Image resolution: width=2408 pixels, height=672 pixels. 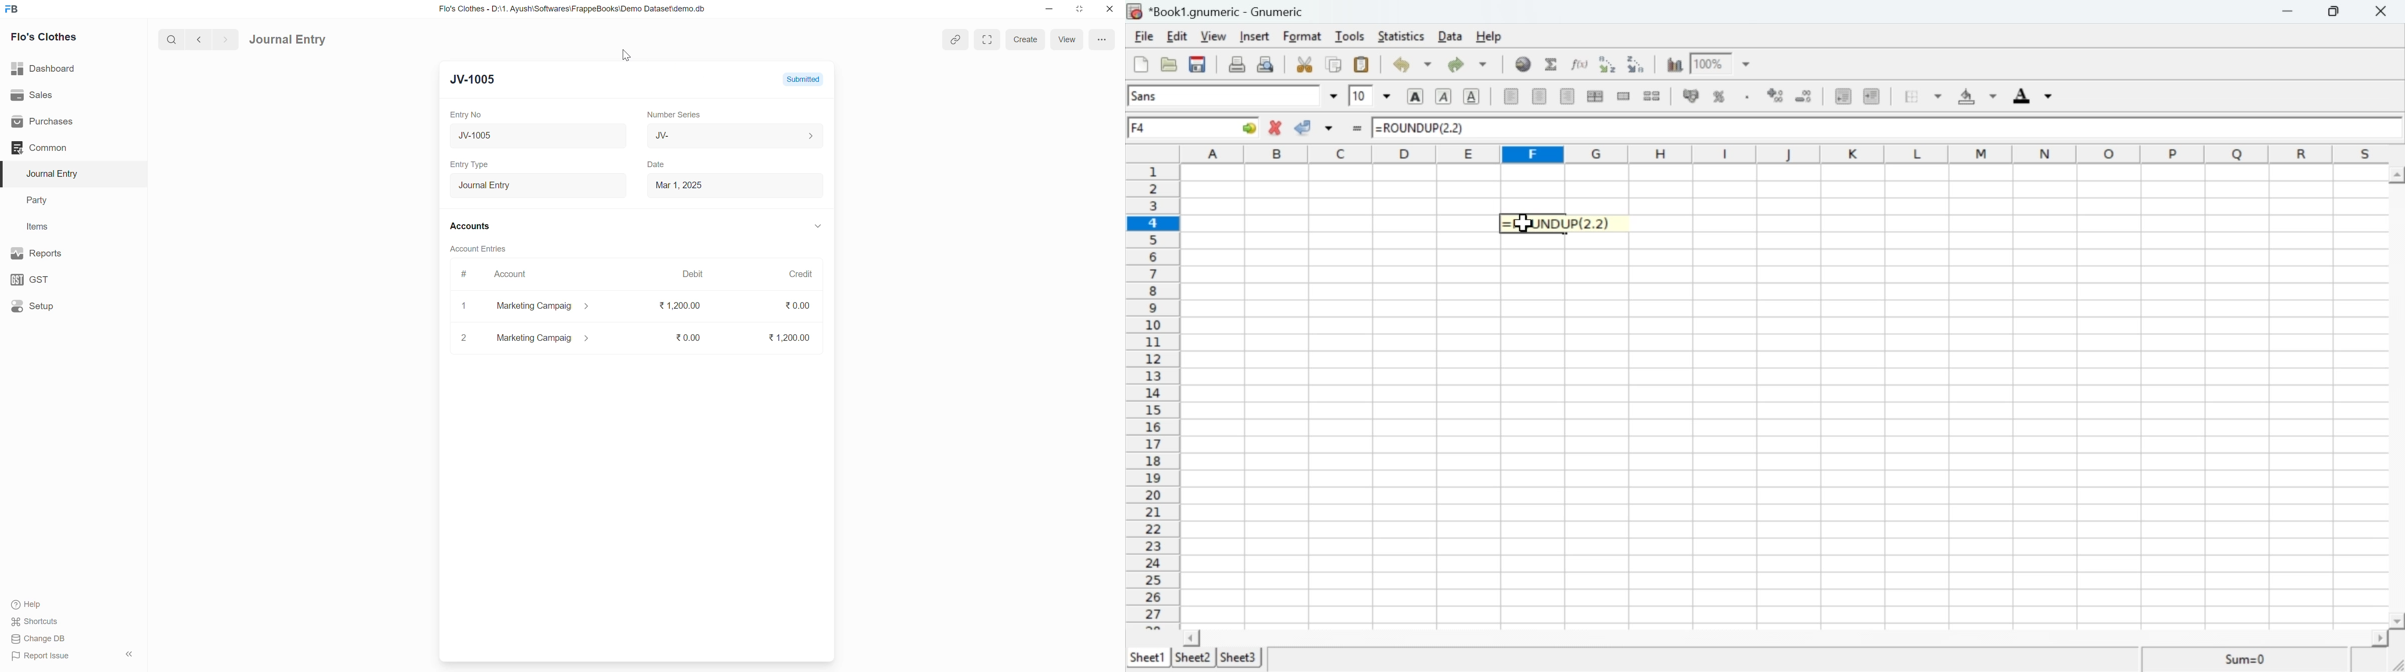 What do you see at coordinates (465, 274) in the screenshot?
I see `#` at bounding box center [465, 274].